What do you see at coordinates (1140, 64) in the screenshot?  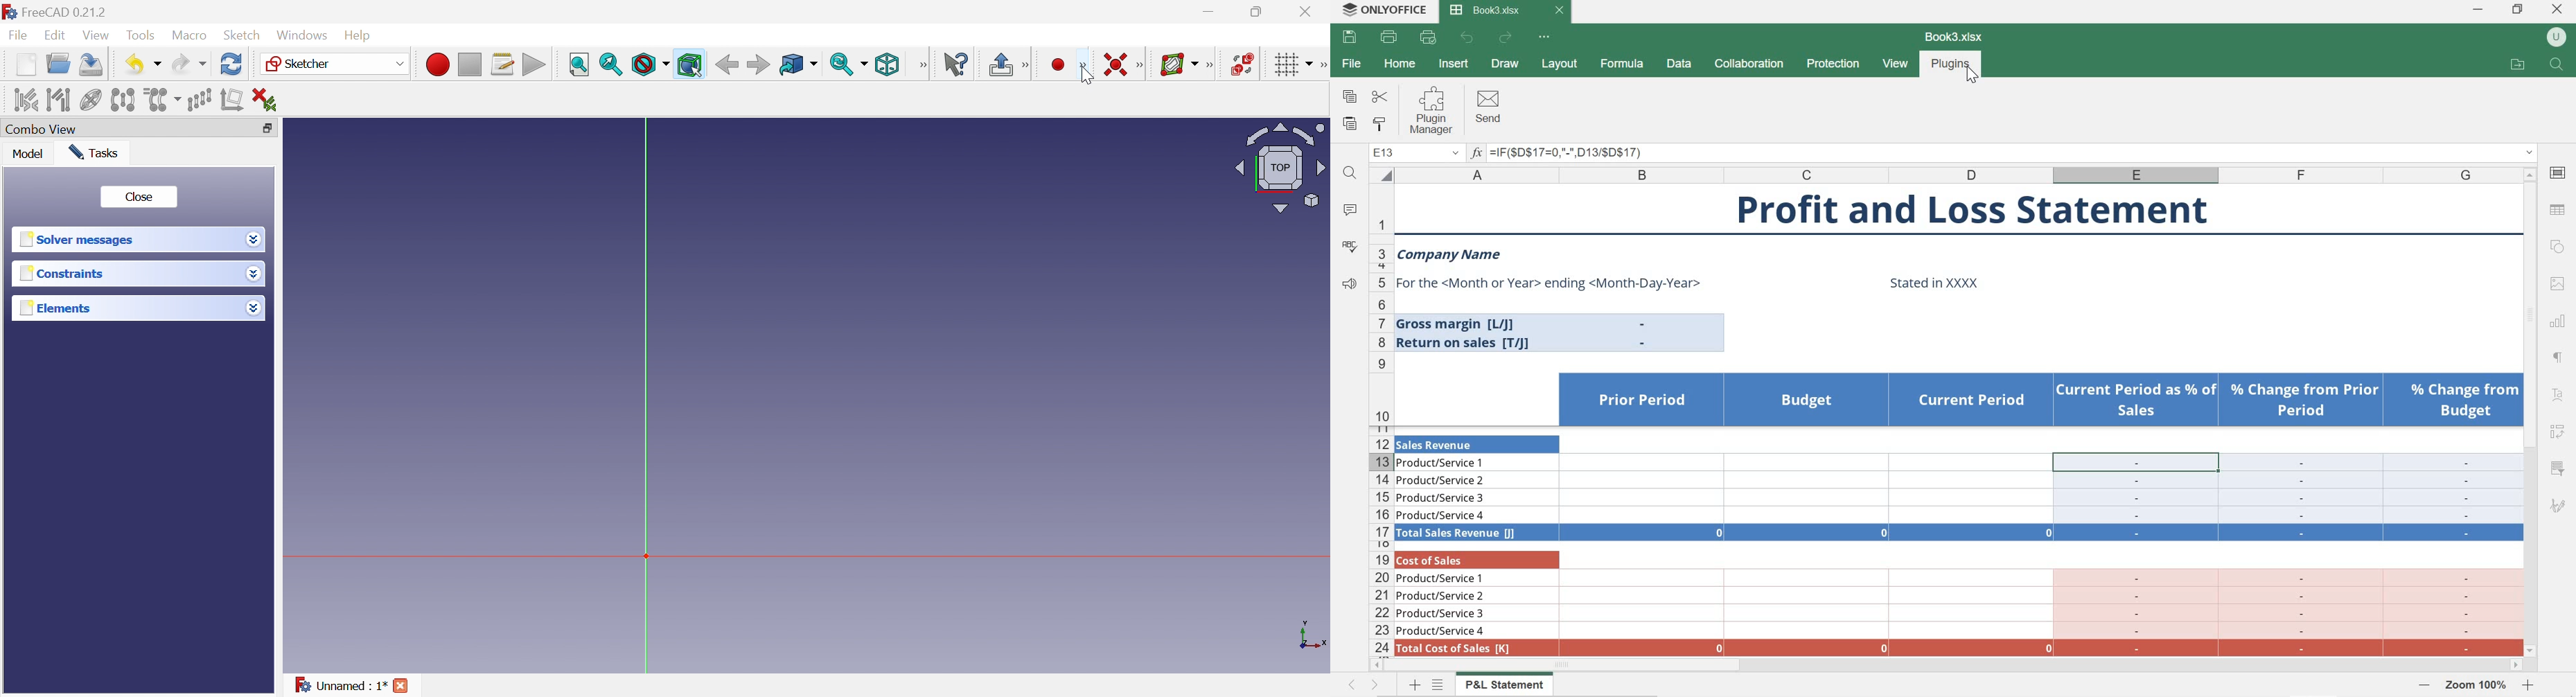 I see `Sketcher constraints` at bounding box center [1140, 64].